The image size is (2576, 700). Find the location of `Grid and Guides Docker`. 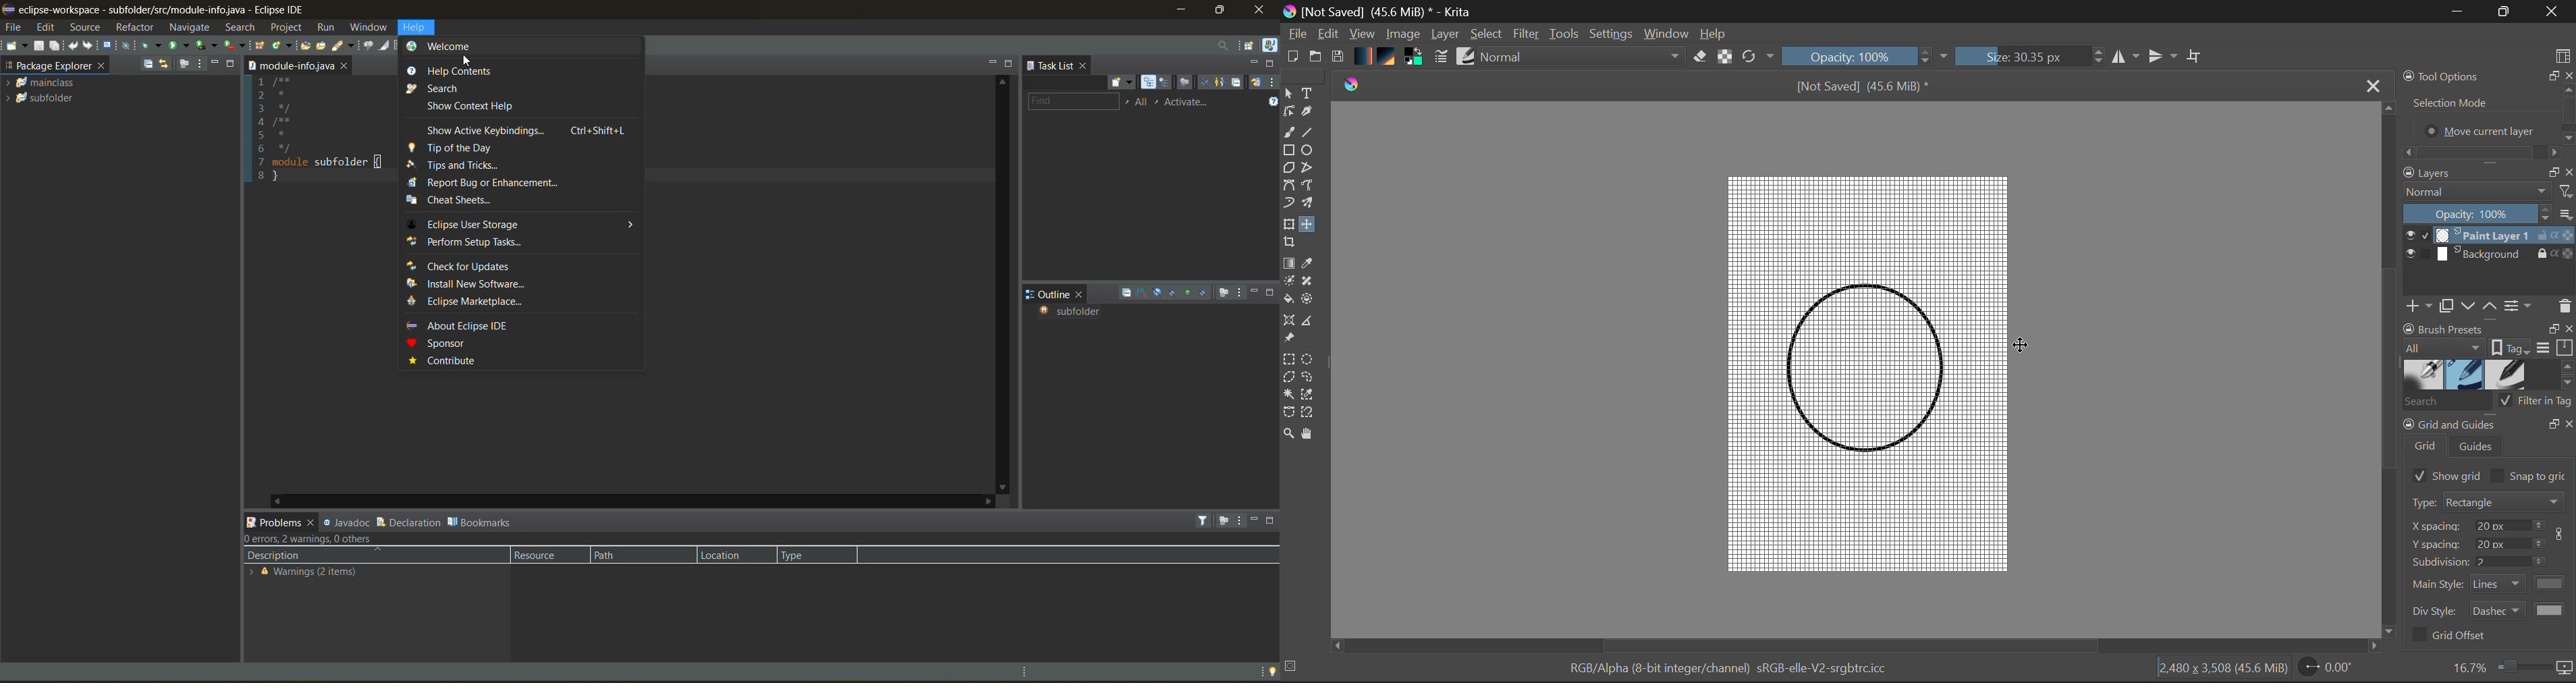

Grid and Guides Docker is located at coordinates (2490, 569).